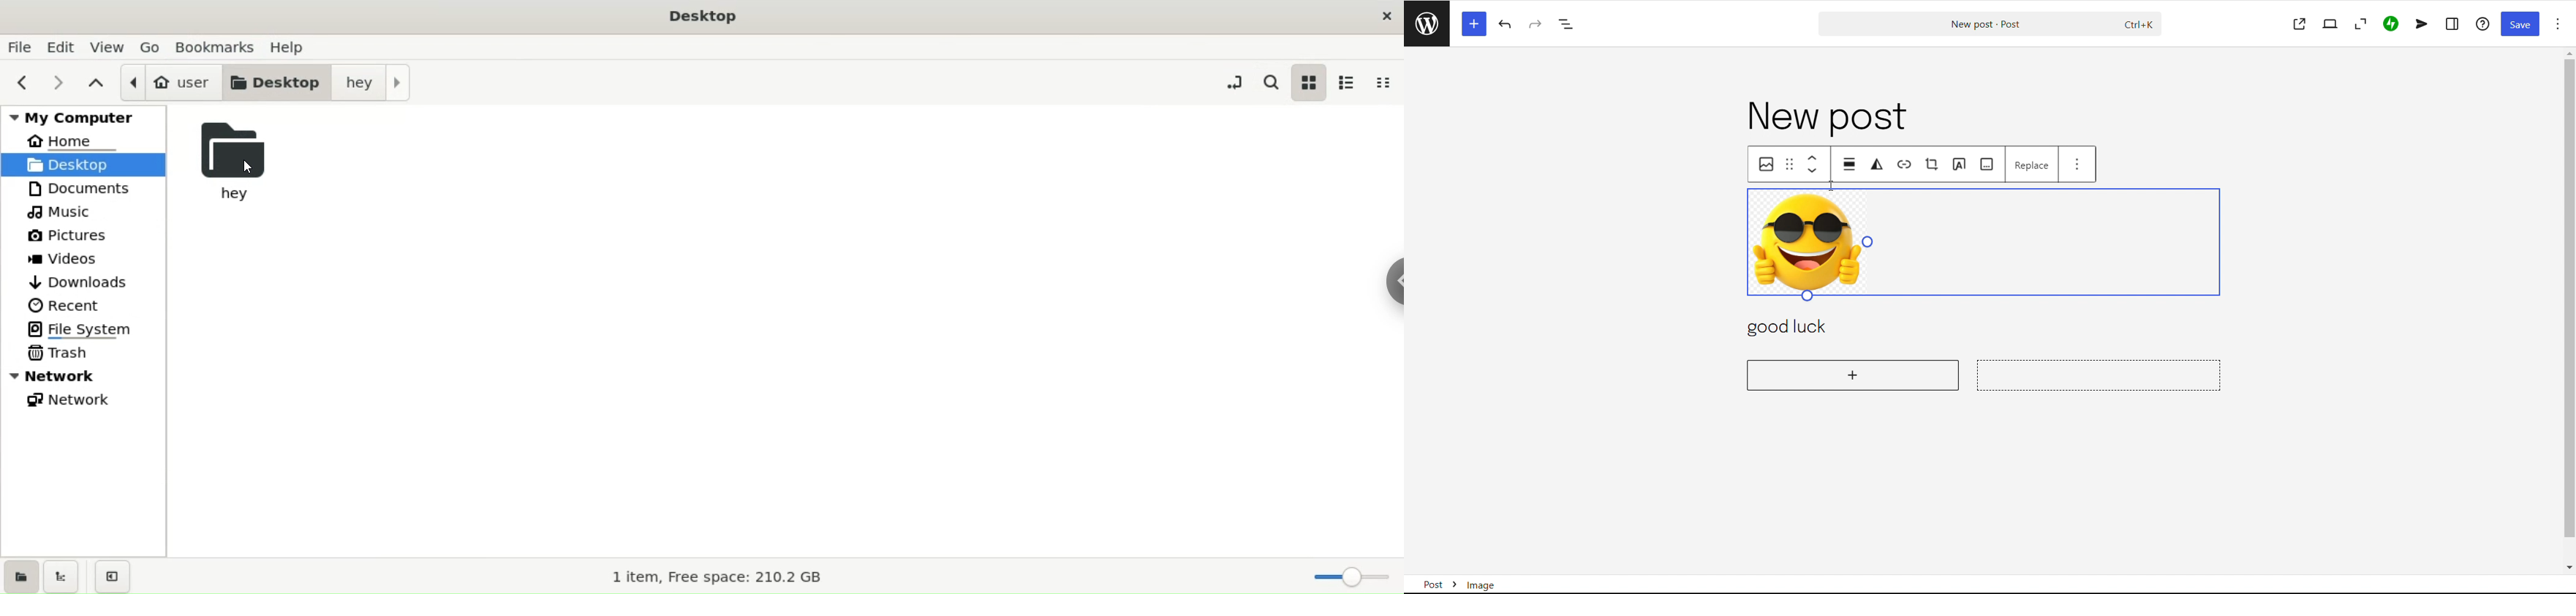 The height and width of the screenshot is (616, 2576). Describe the element at coordinates (1566, 25) in the screenshot. I see `document overview` at that location.